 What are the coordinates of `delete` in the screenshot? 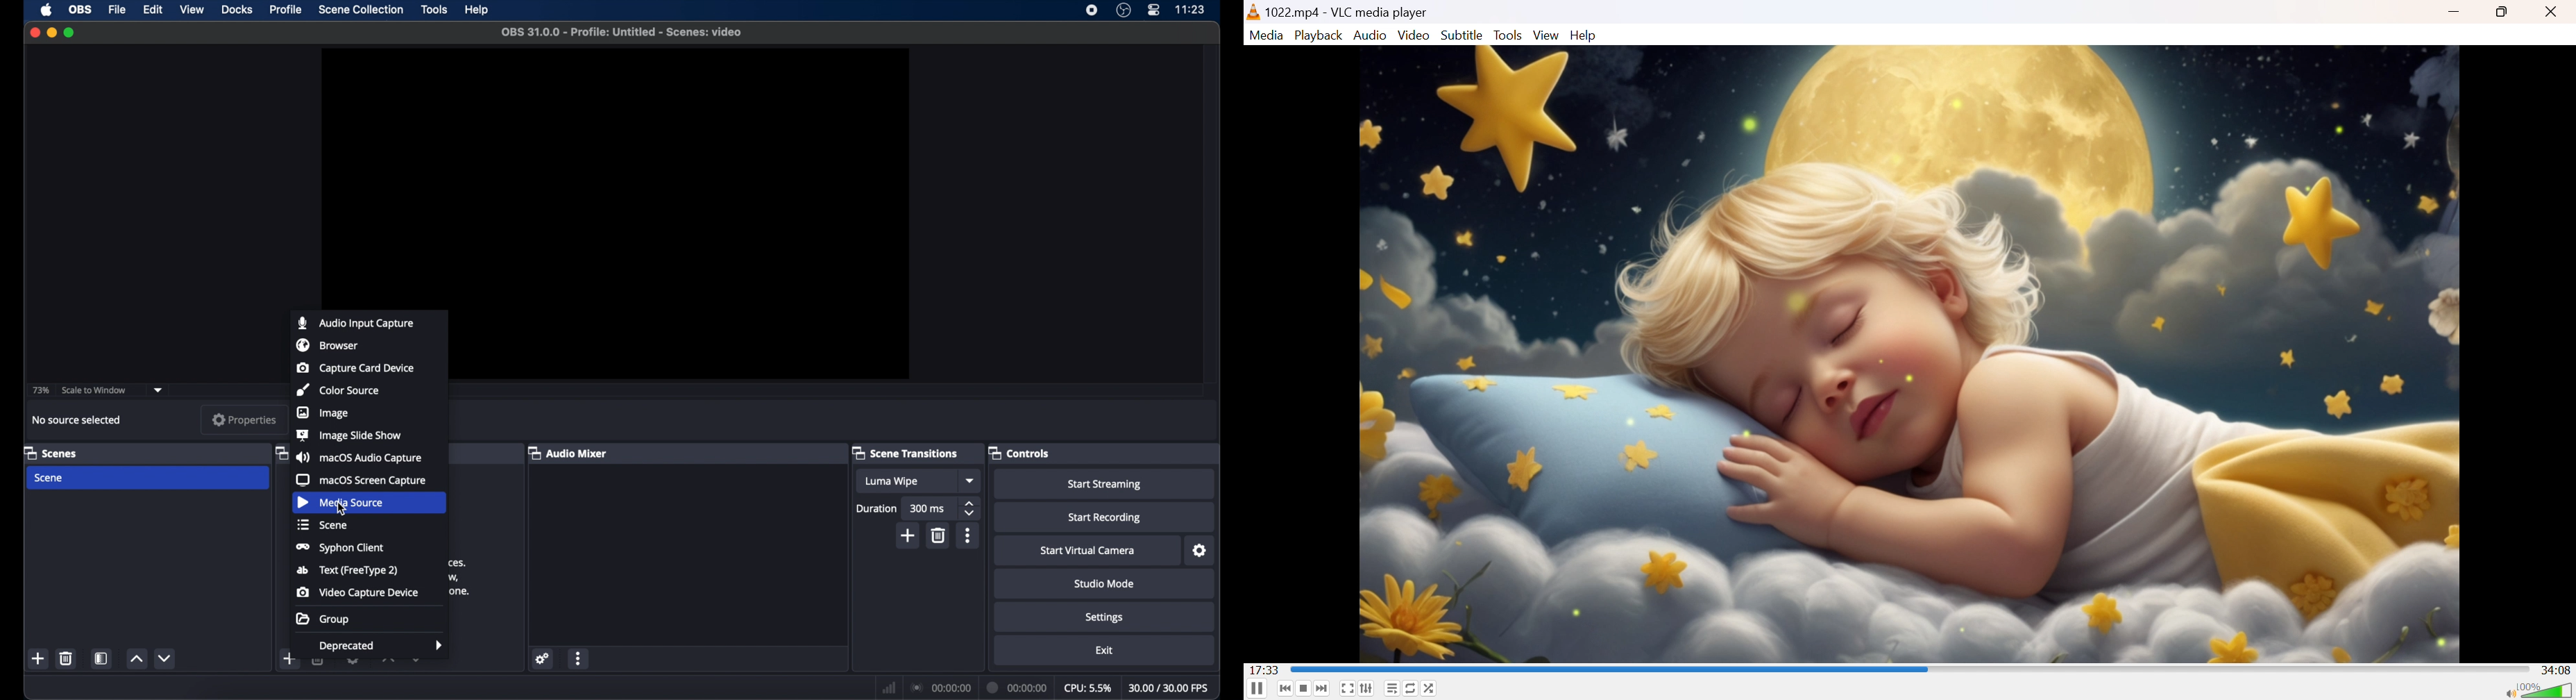 It's located at (938, 535).